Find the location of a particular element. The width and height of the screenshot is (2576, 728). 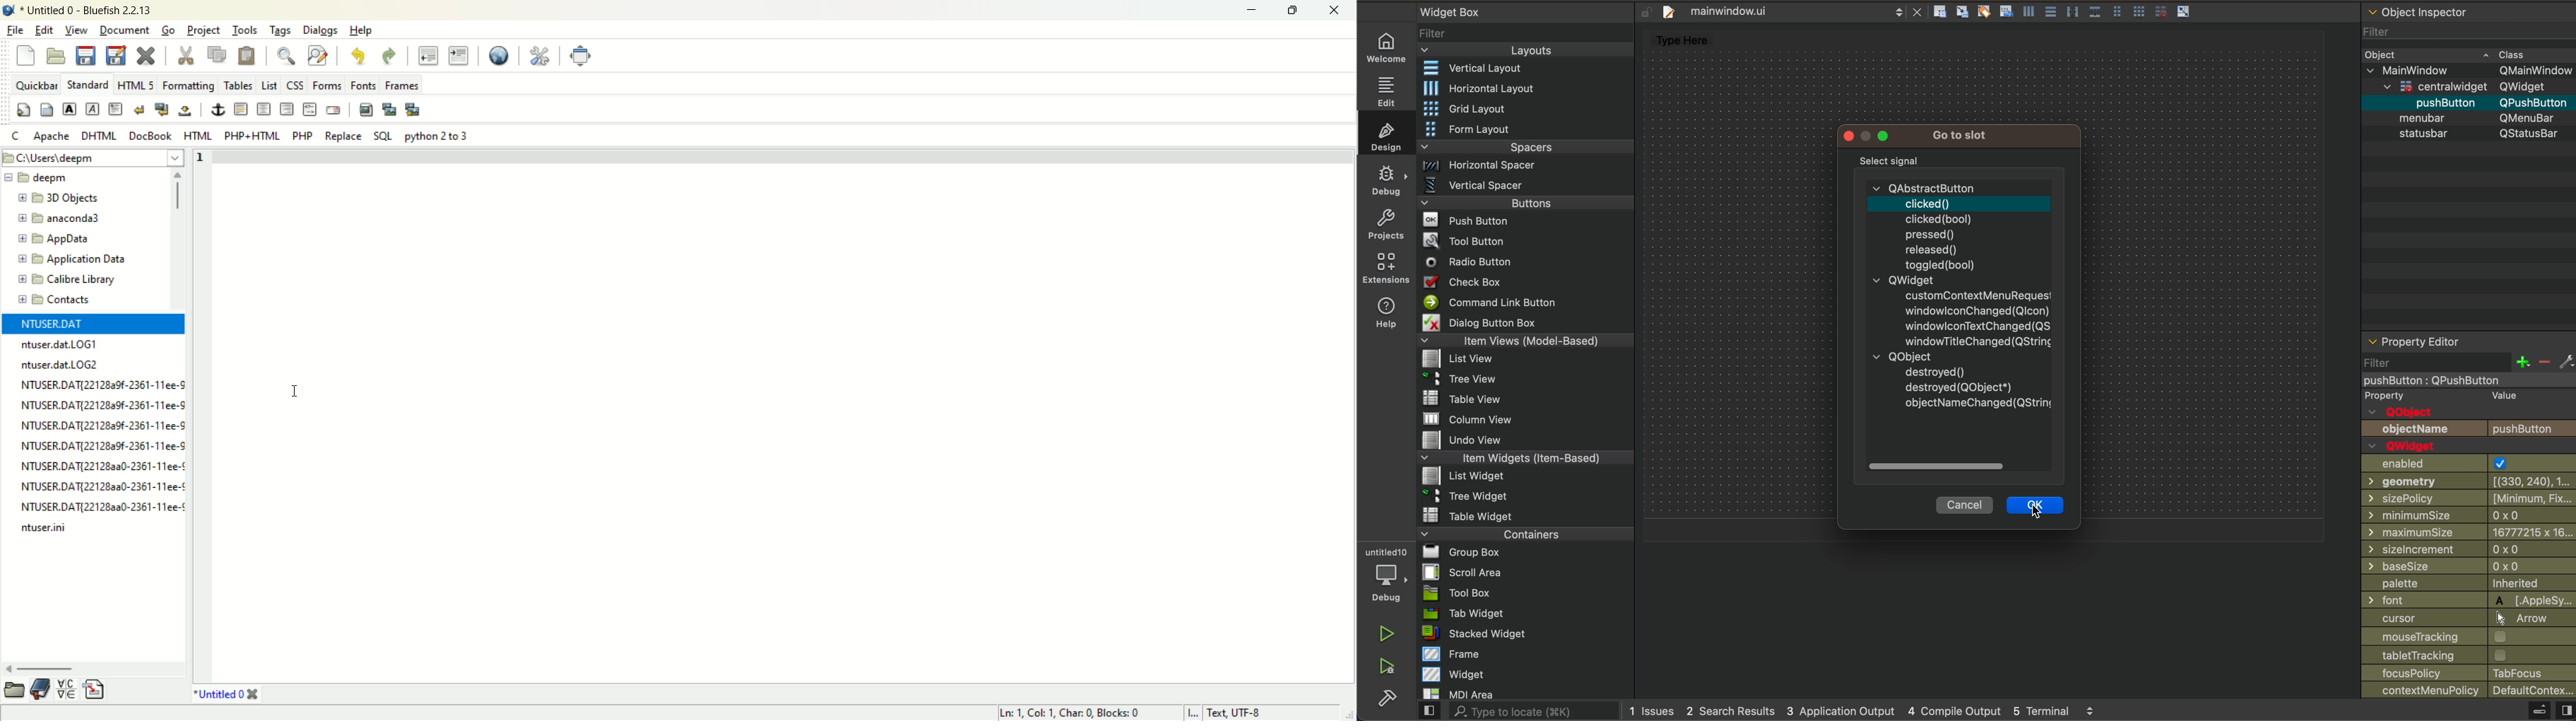

tree view is located at coordinates (1525, 379).